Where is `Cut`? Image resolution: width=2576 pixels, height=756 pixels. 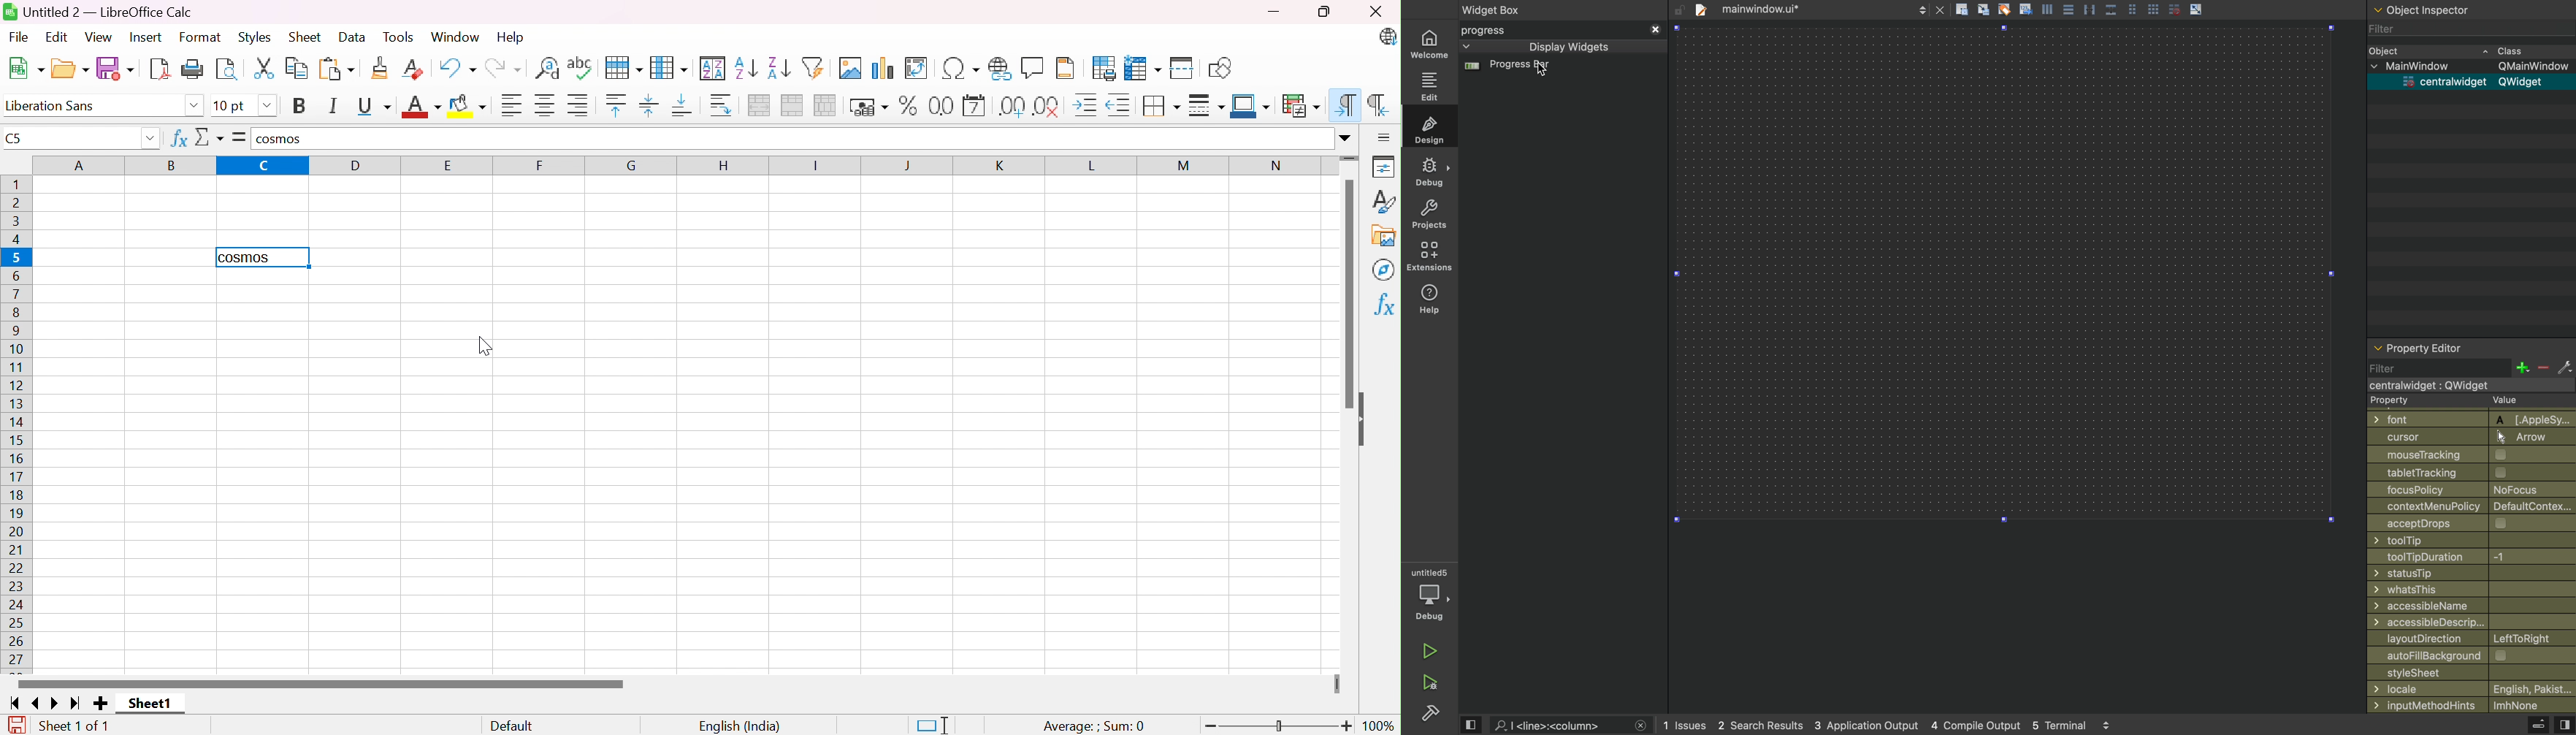
Cut is located at coordinates (263, 70).